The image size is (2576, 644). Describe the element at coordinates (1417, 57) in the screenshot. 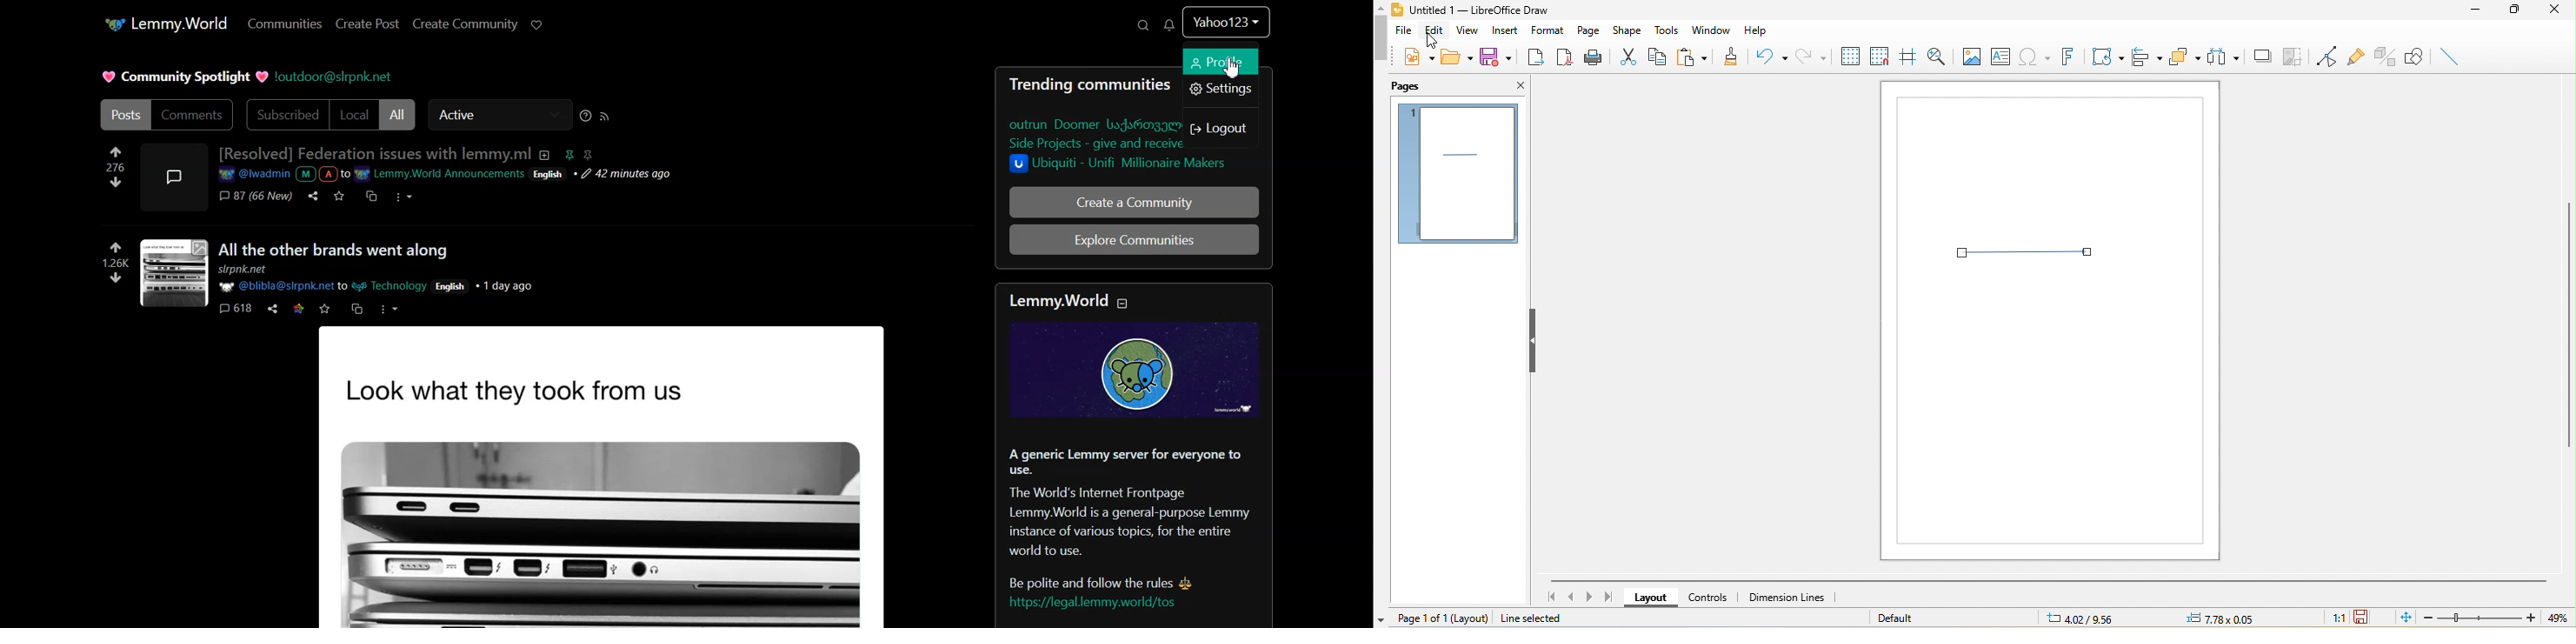

I see `new` at that location.